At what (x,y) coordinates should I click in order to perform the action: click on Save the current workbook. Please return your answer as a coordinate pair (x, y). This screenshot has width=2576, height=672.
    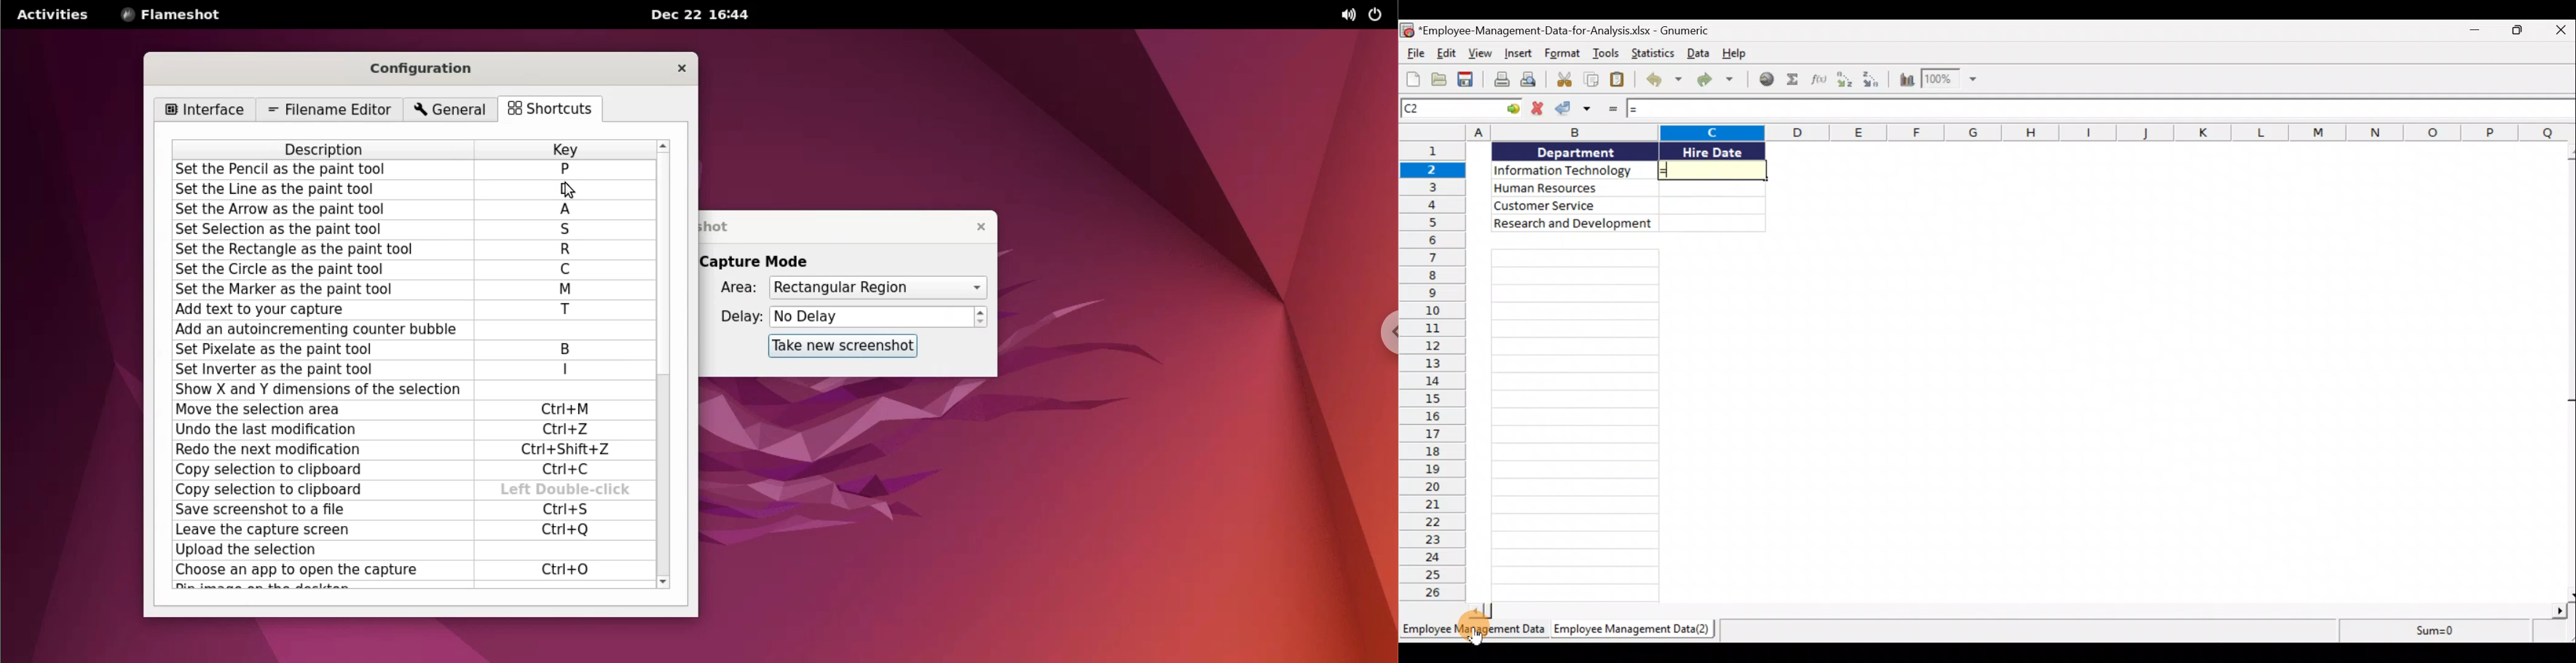
    Looking at the image, I should click on (1468, 79).